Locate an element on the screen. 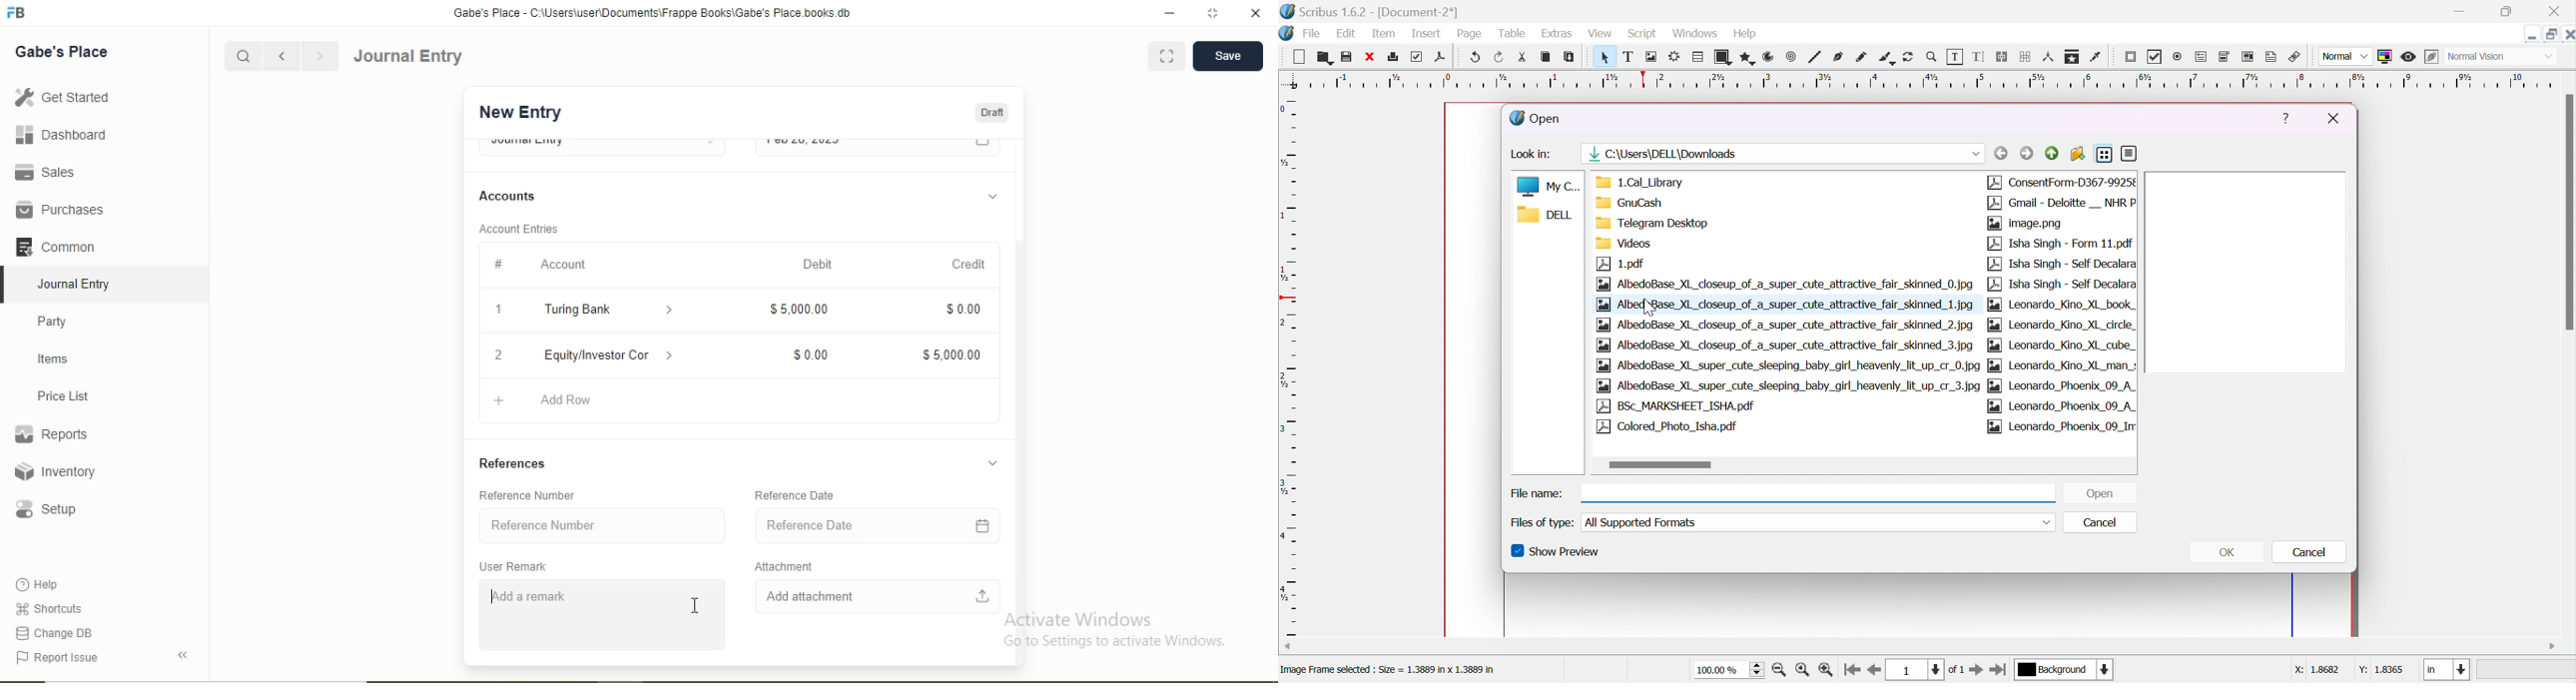 The width and height of the screenshot is (2576, 700). Journal Entry is located at coordinates (76, 285).